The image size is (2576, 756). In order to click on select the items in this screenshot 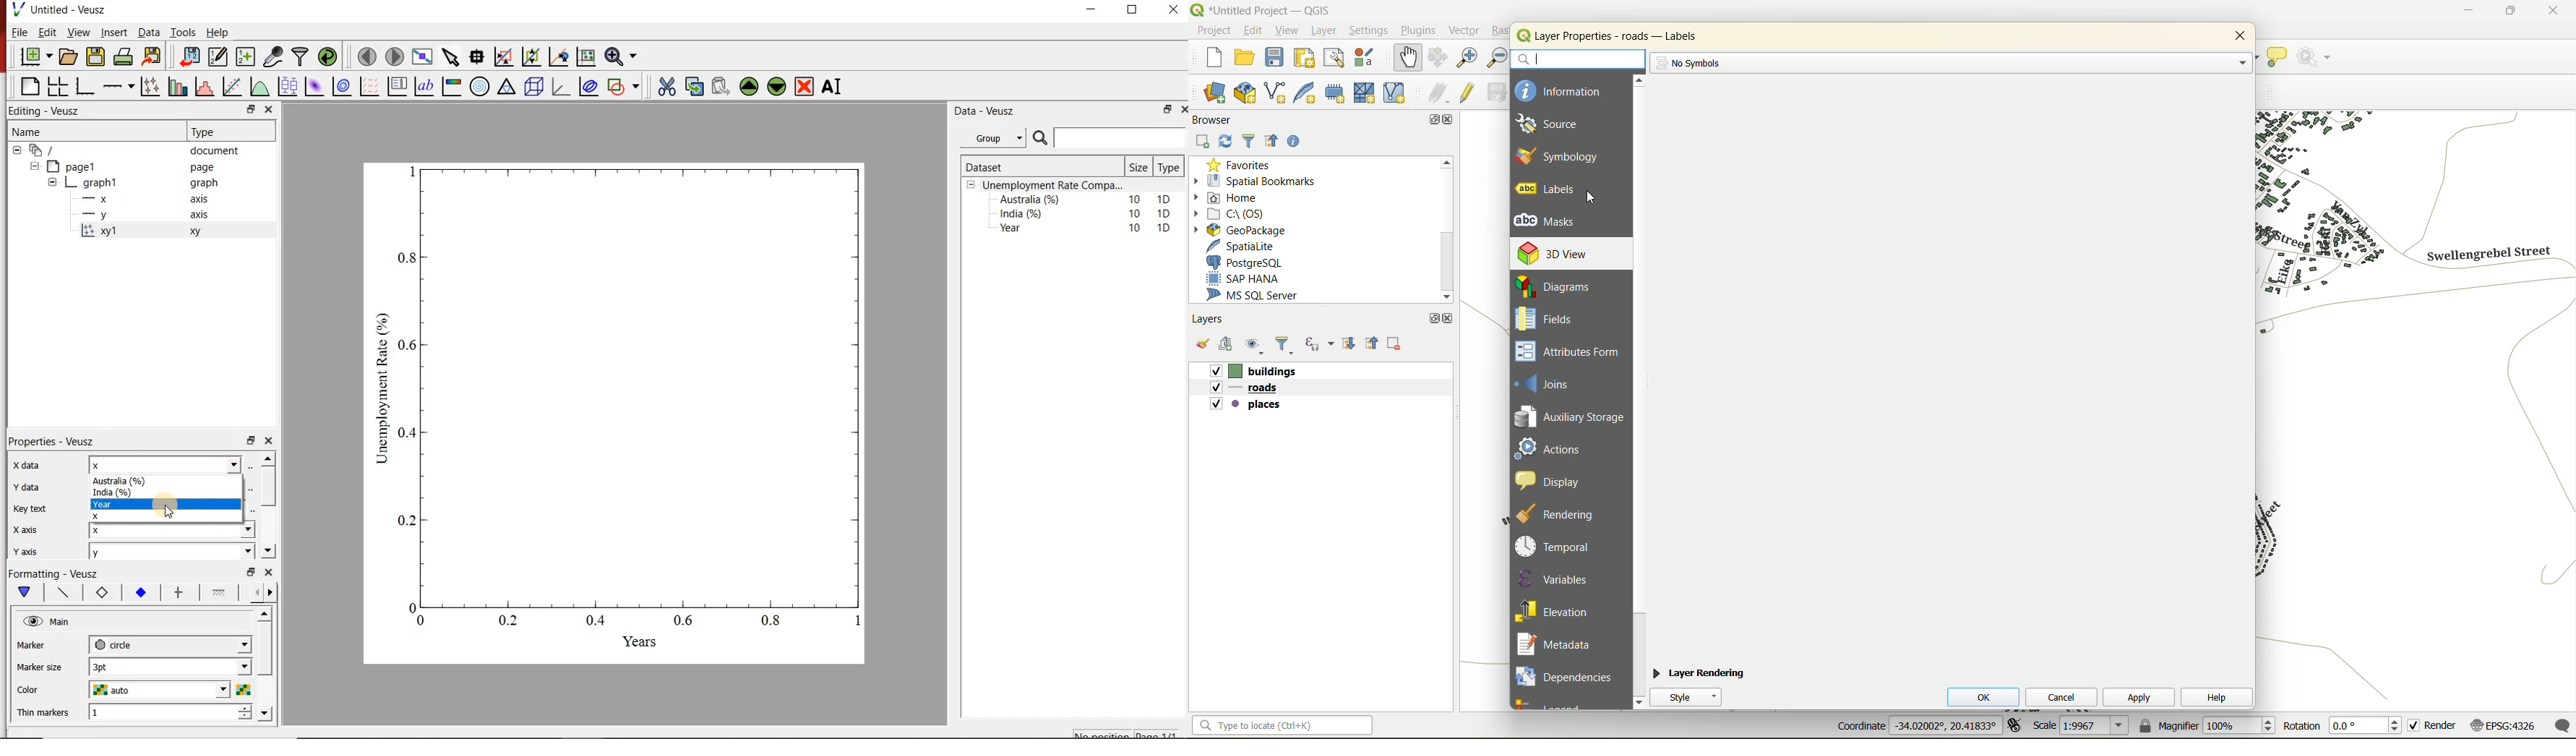, I will do `click(452, 55)`.